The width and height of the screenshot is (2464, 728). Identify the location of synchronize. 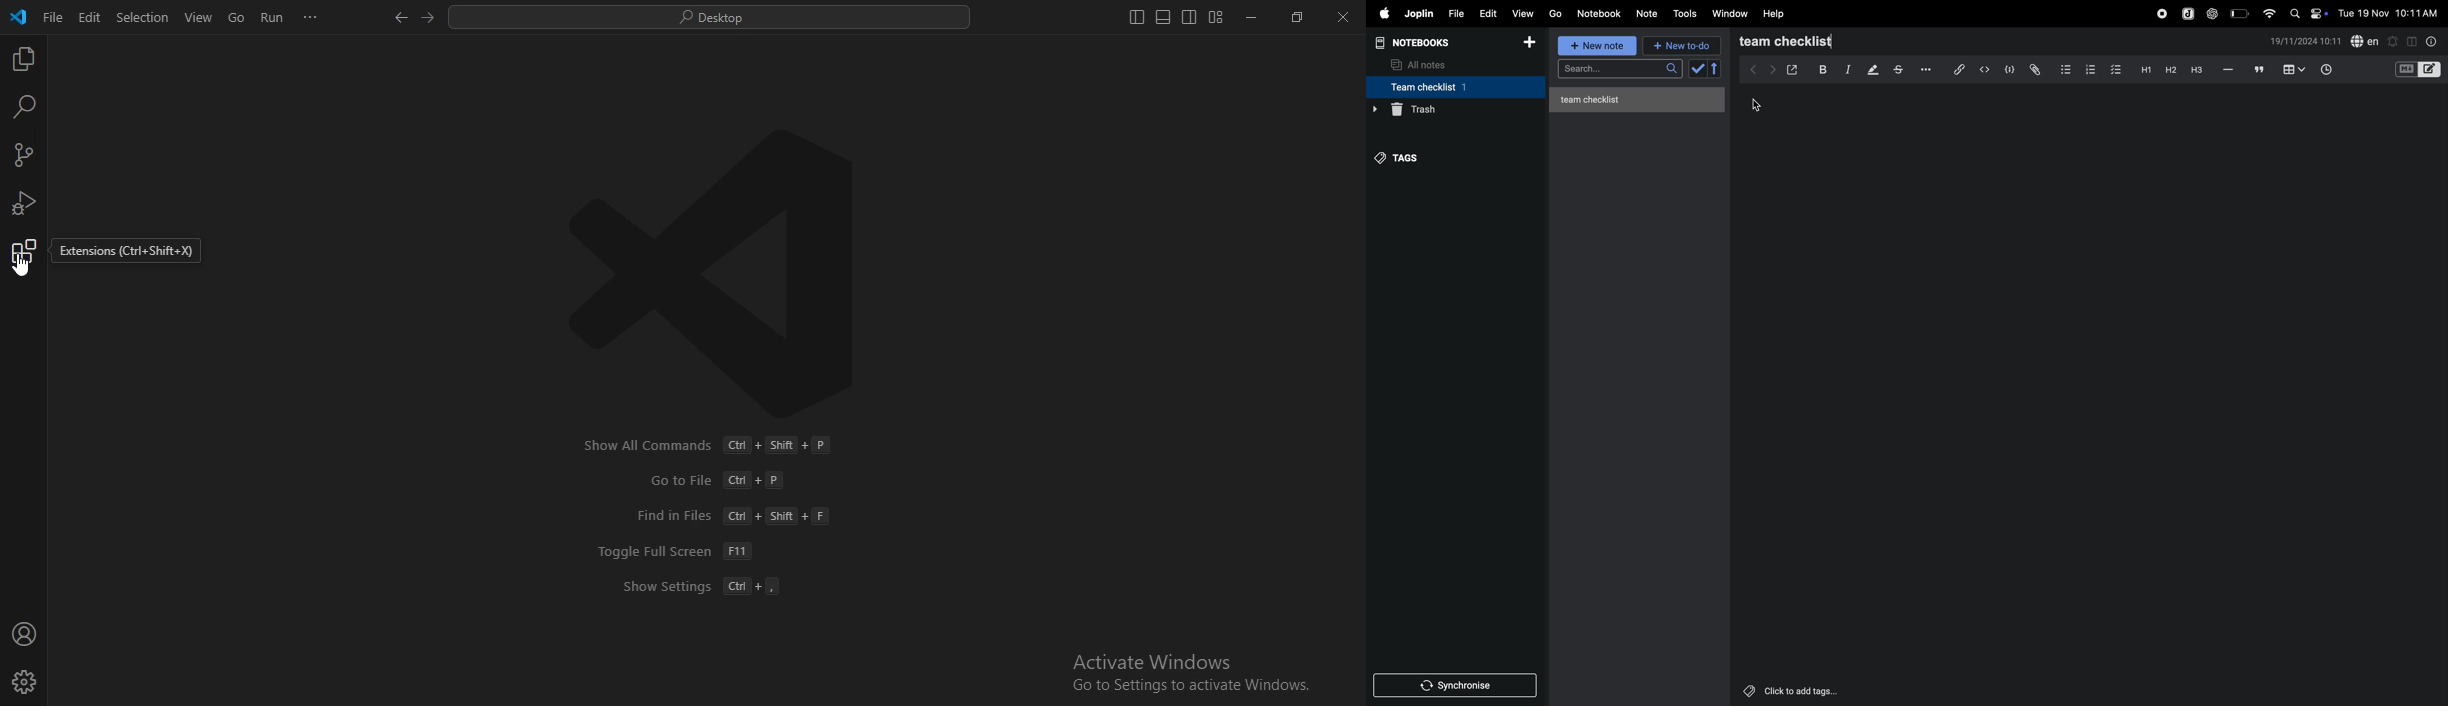
(1457, 685).